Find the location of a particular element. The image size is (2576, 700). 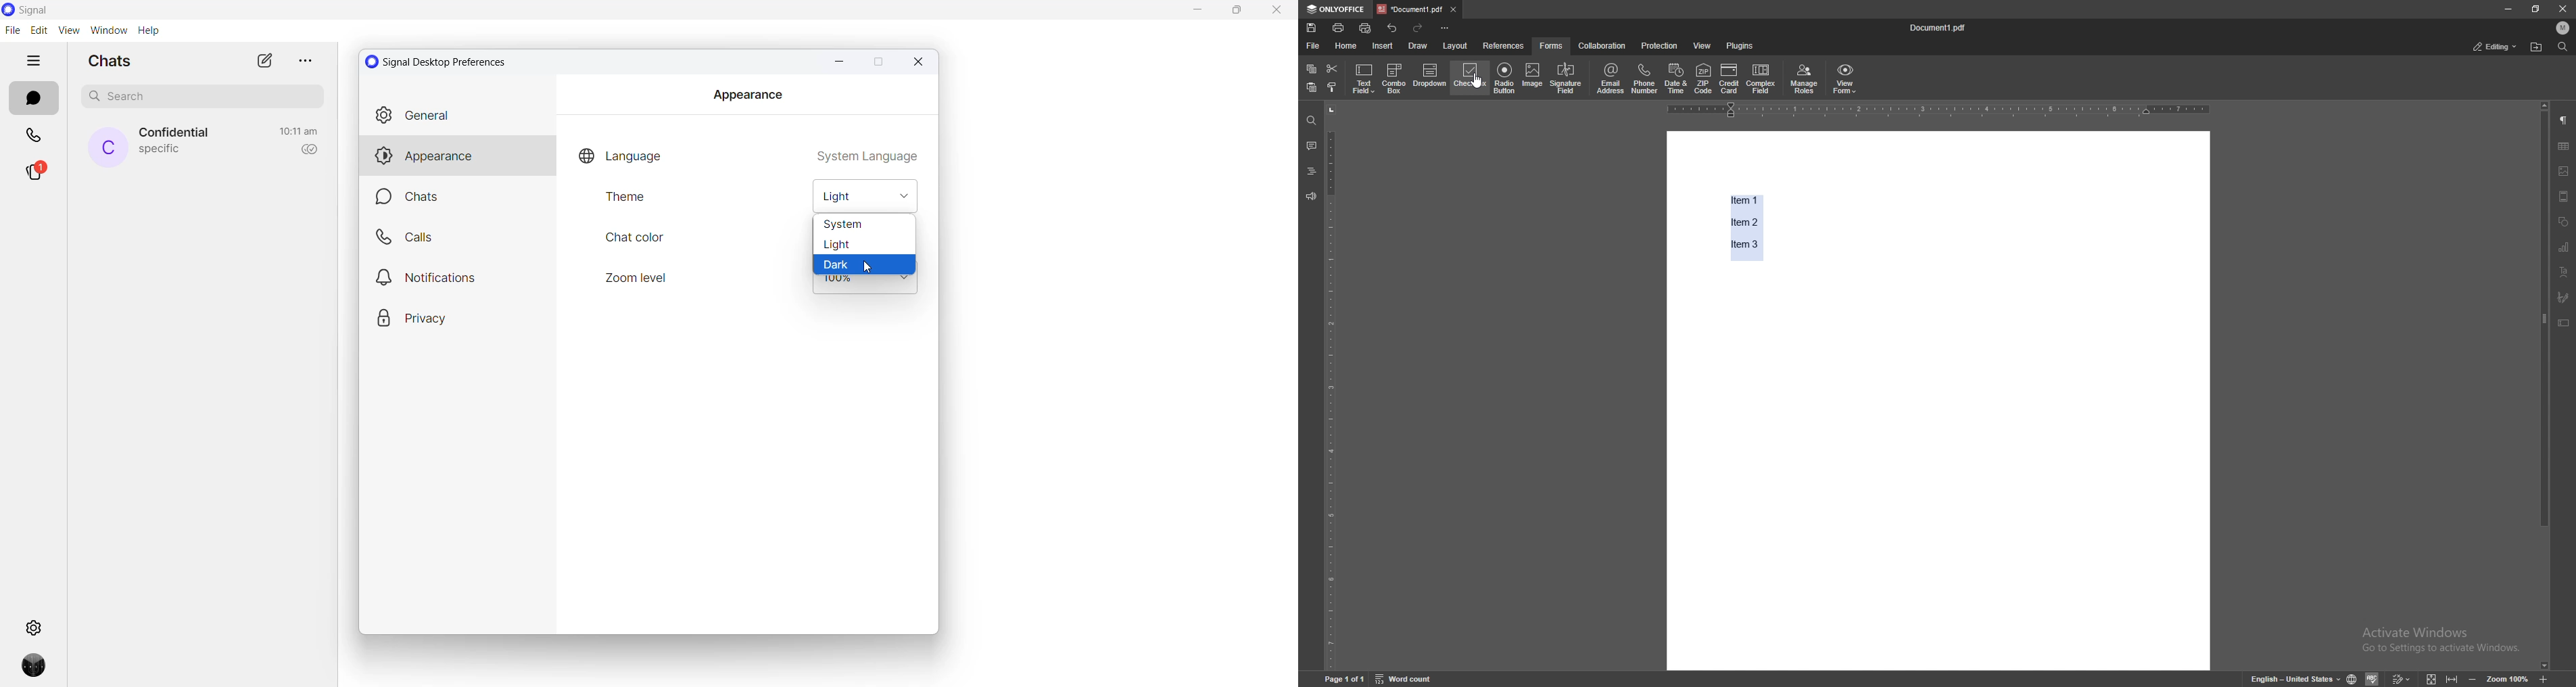

collaboration is located at coordinates (1601, 45).